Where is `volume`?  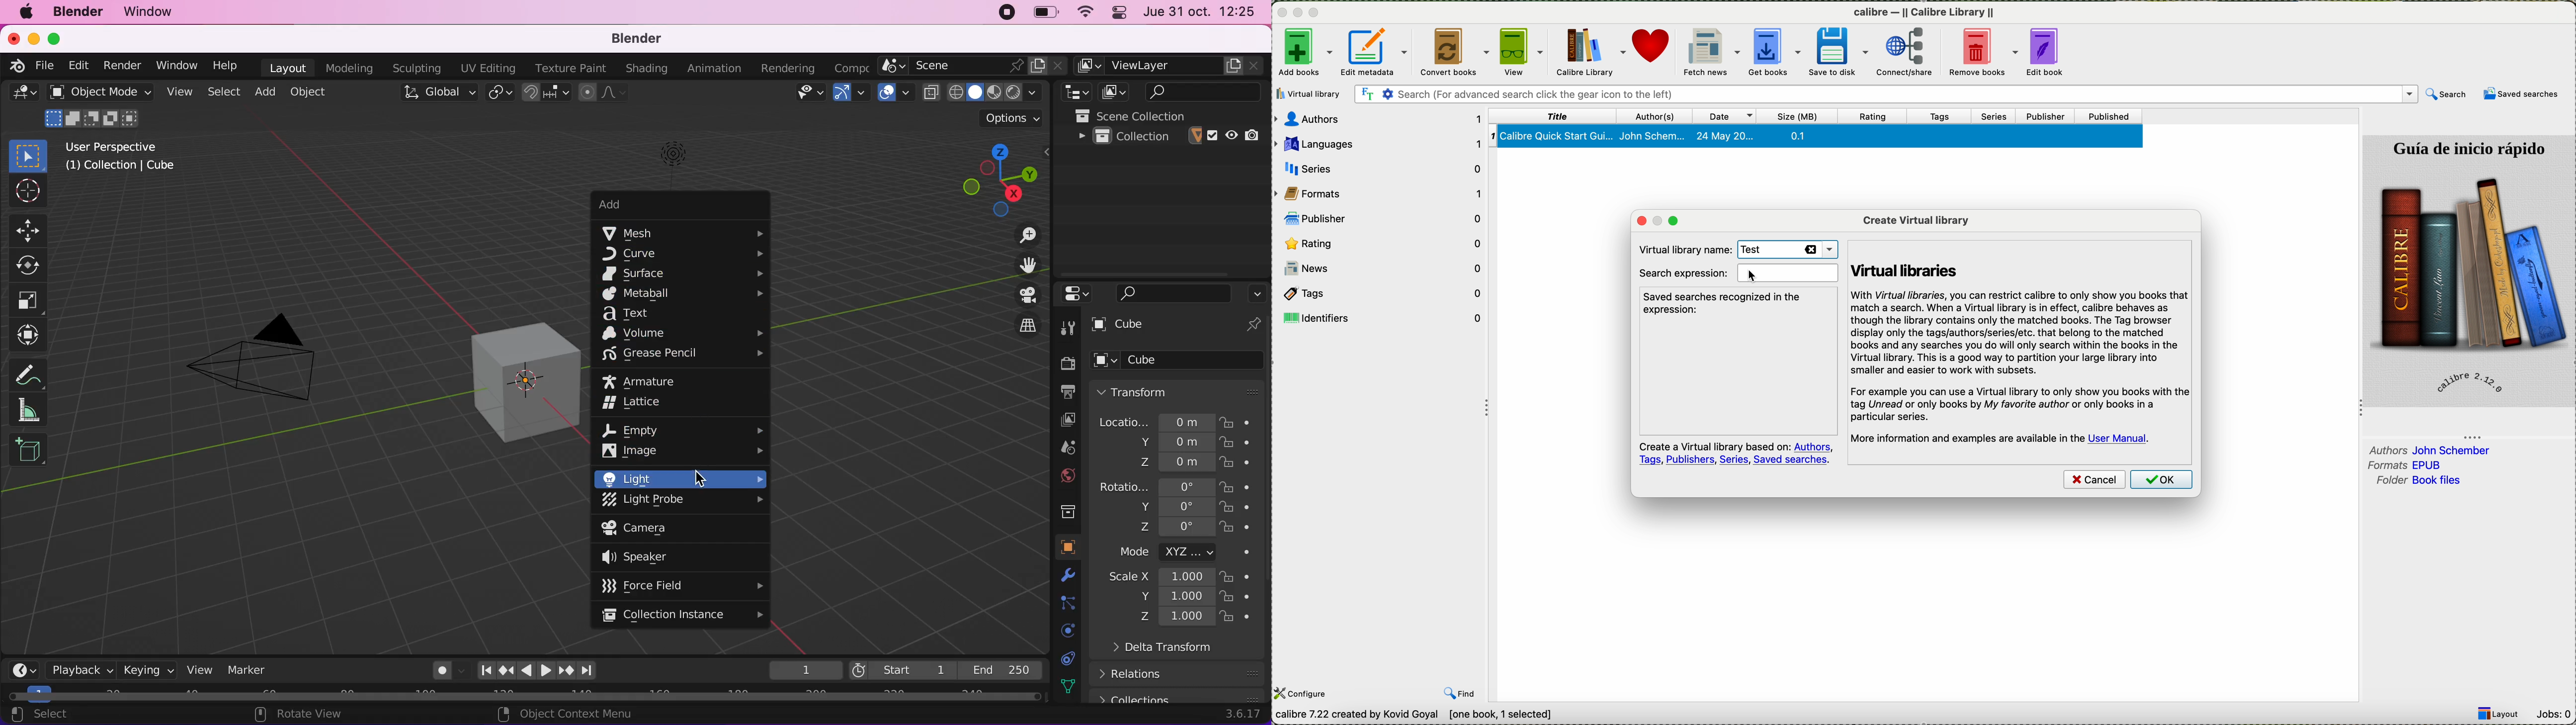
volume is located at coordinates (681, 333).